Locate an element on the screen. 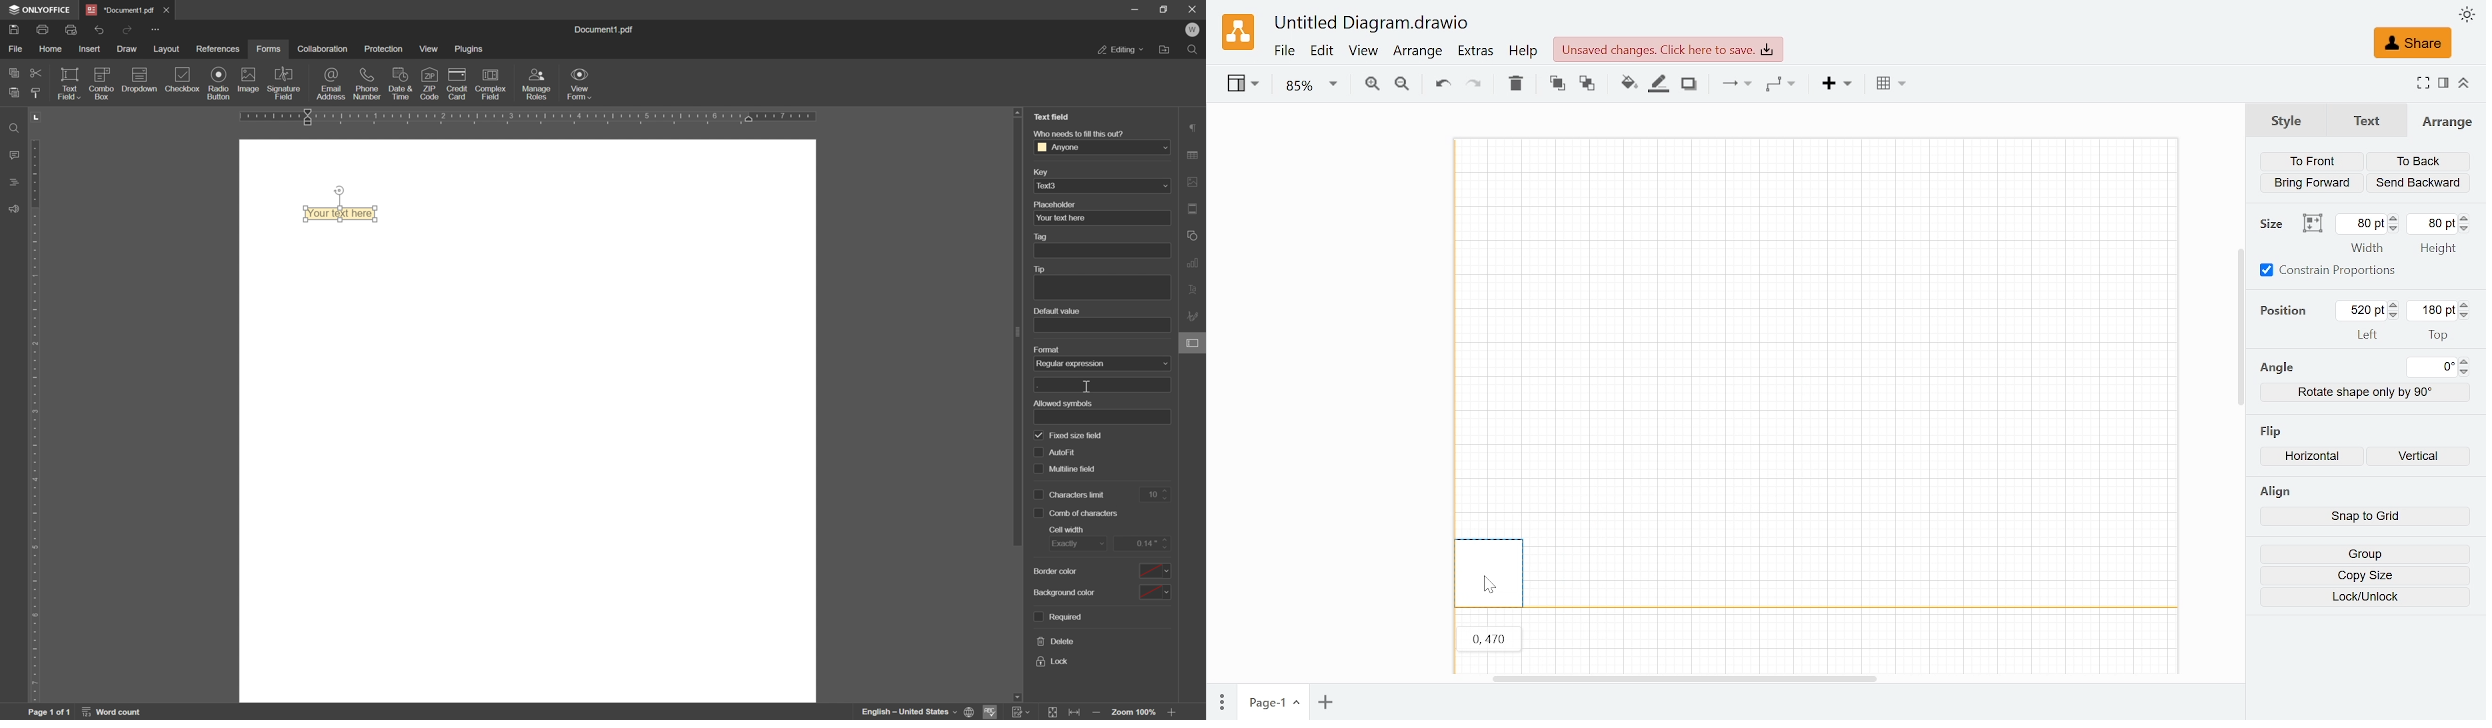 This screenshot has width=2492, height=728. checkbox is located at coordinates (1038, 492).